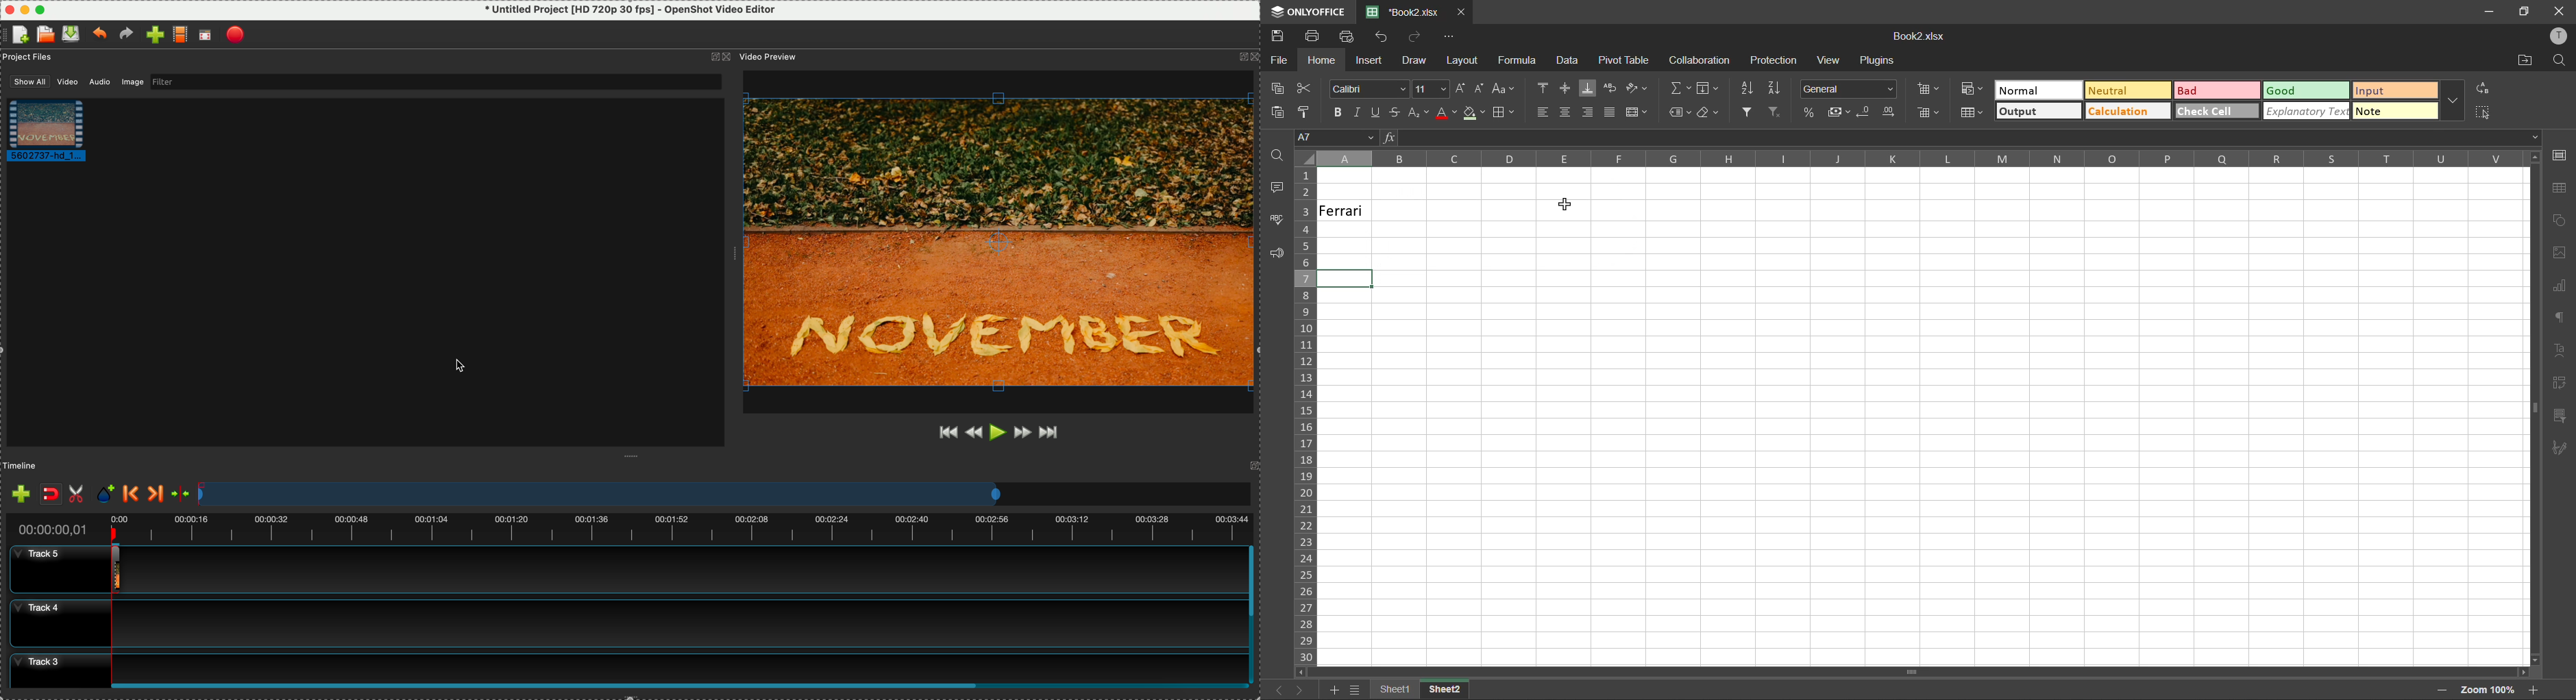 The height and width of the screenshot is (700, 2576). Describe the element at coordinates (157, 494) in the screenshot. I see `next marker` at that location.